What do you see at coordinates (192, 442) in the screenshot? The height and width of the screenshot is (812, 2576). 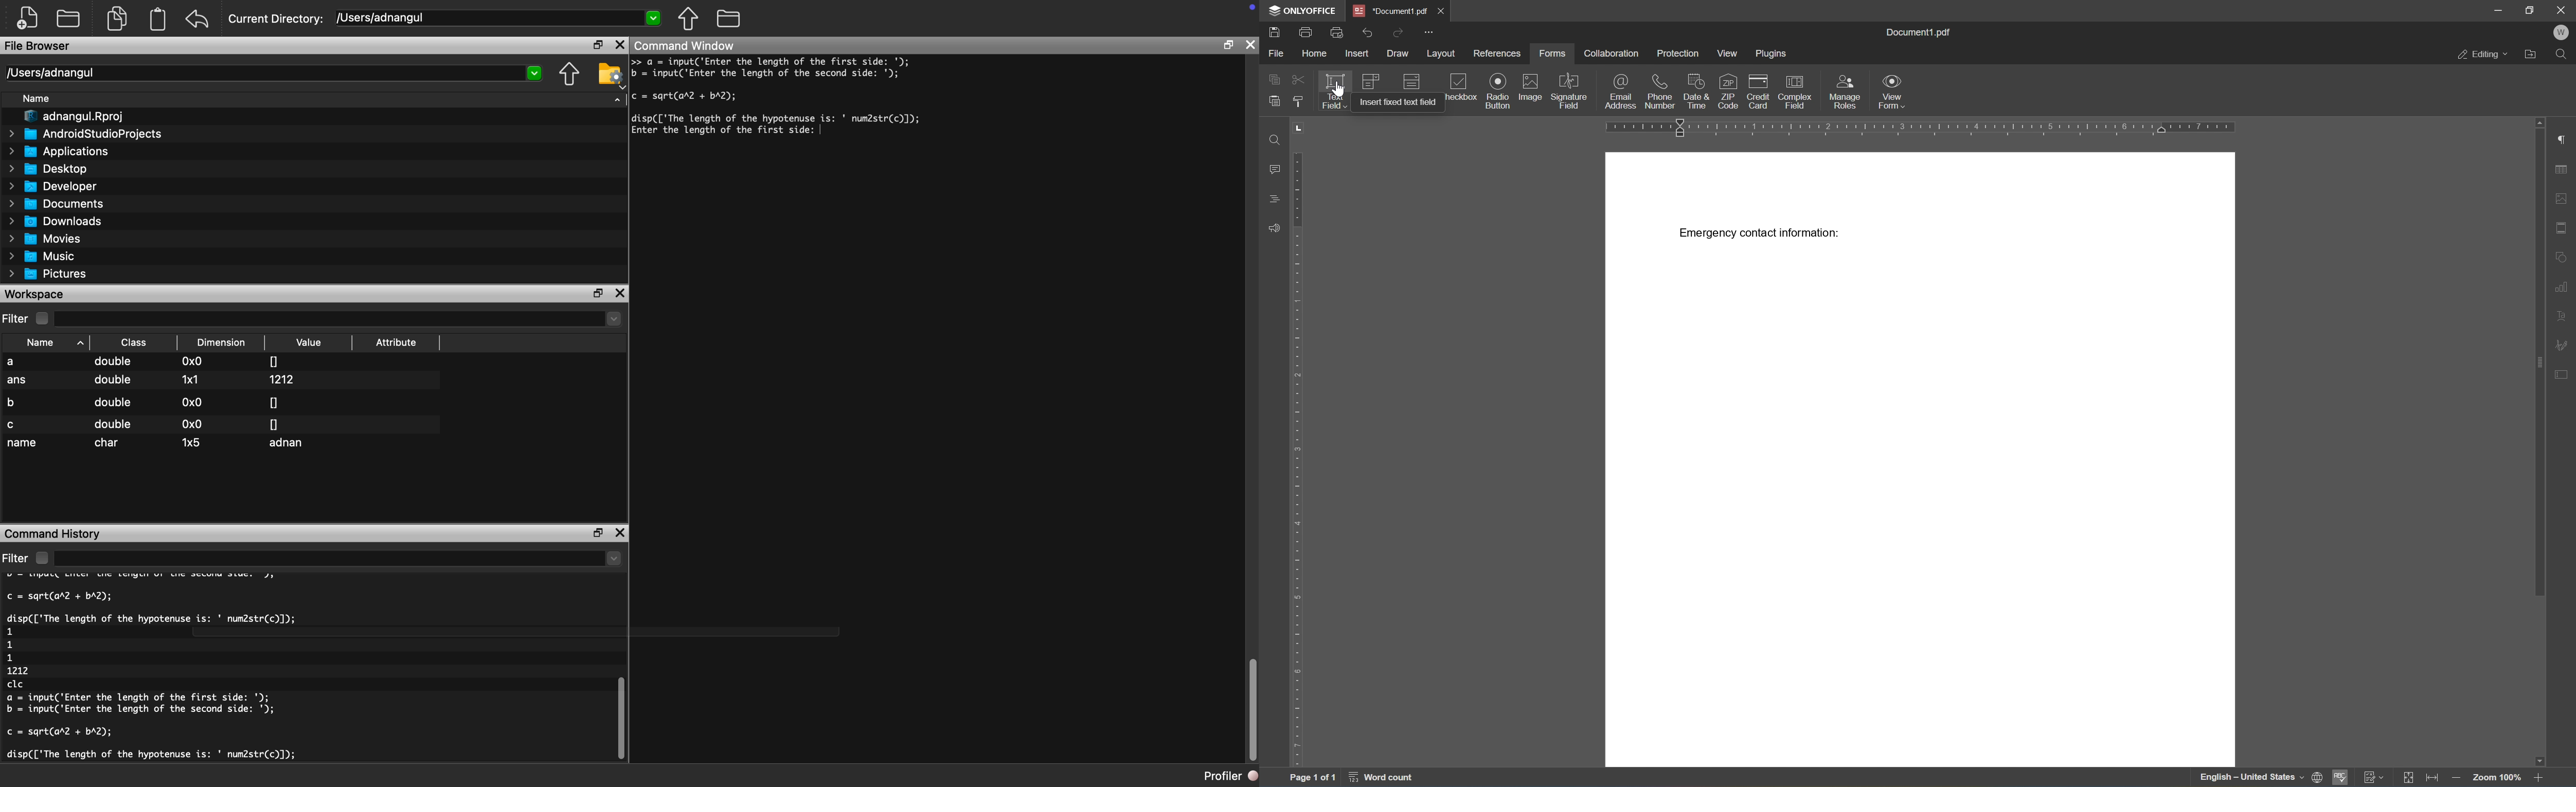 I see `1x5` at bounding box center [192, 442].